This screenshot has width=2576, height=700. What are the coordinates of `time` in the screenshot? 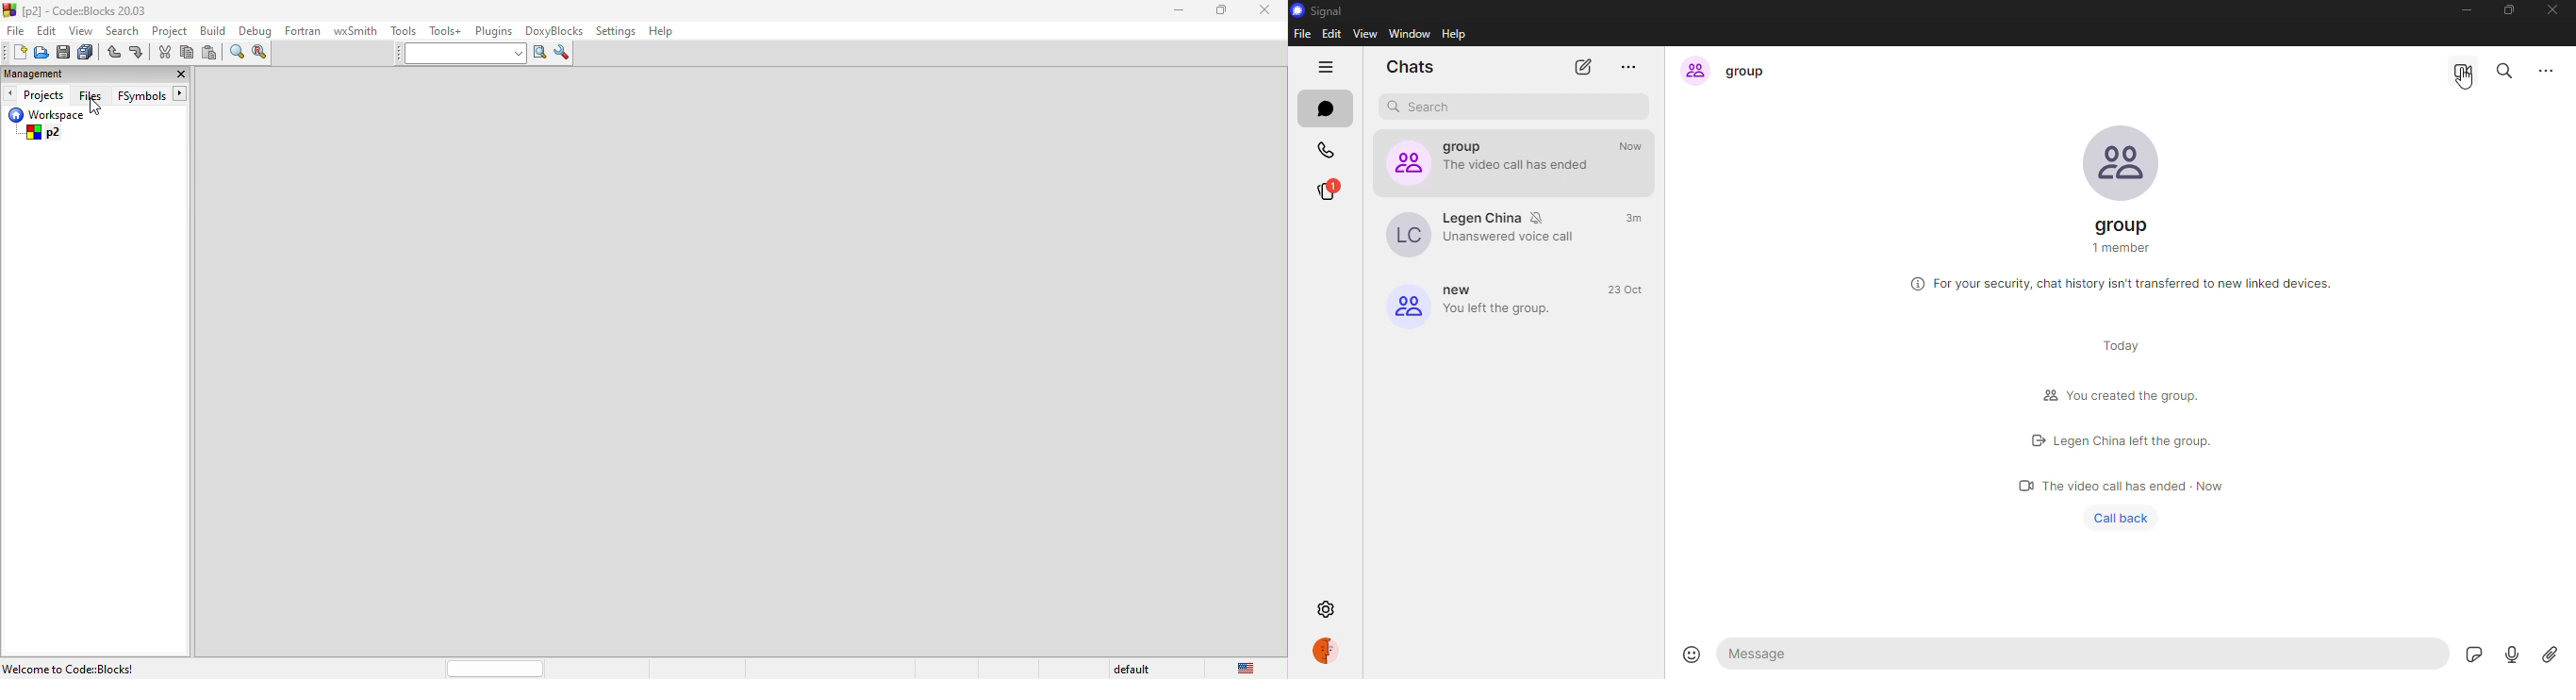 It's located at (1635, 146).